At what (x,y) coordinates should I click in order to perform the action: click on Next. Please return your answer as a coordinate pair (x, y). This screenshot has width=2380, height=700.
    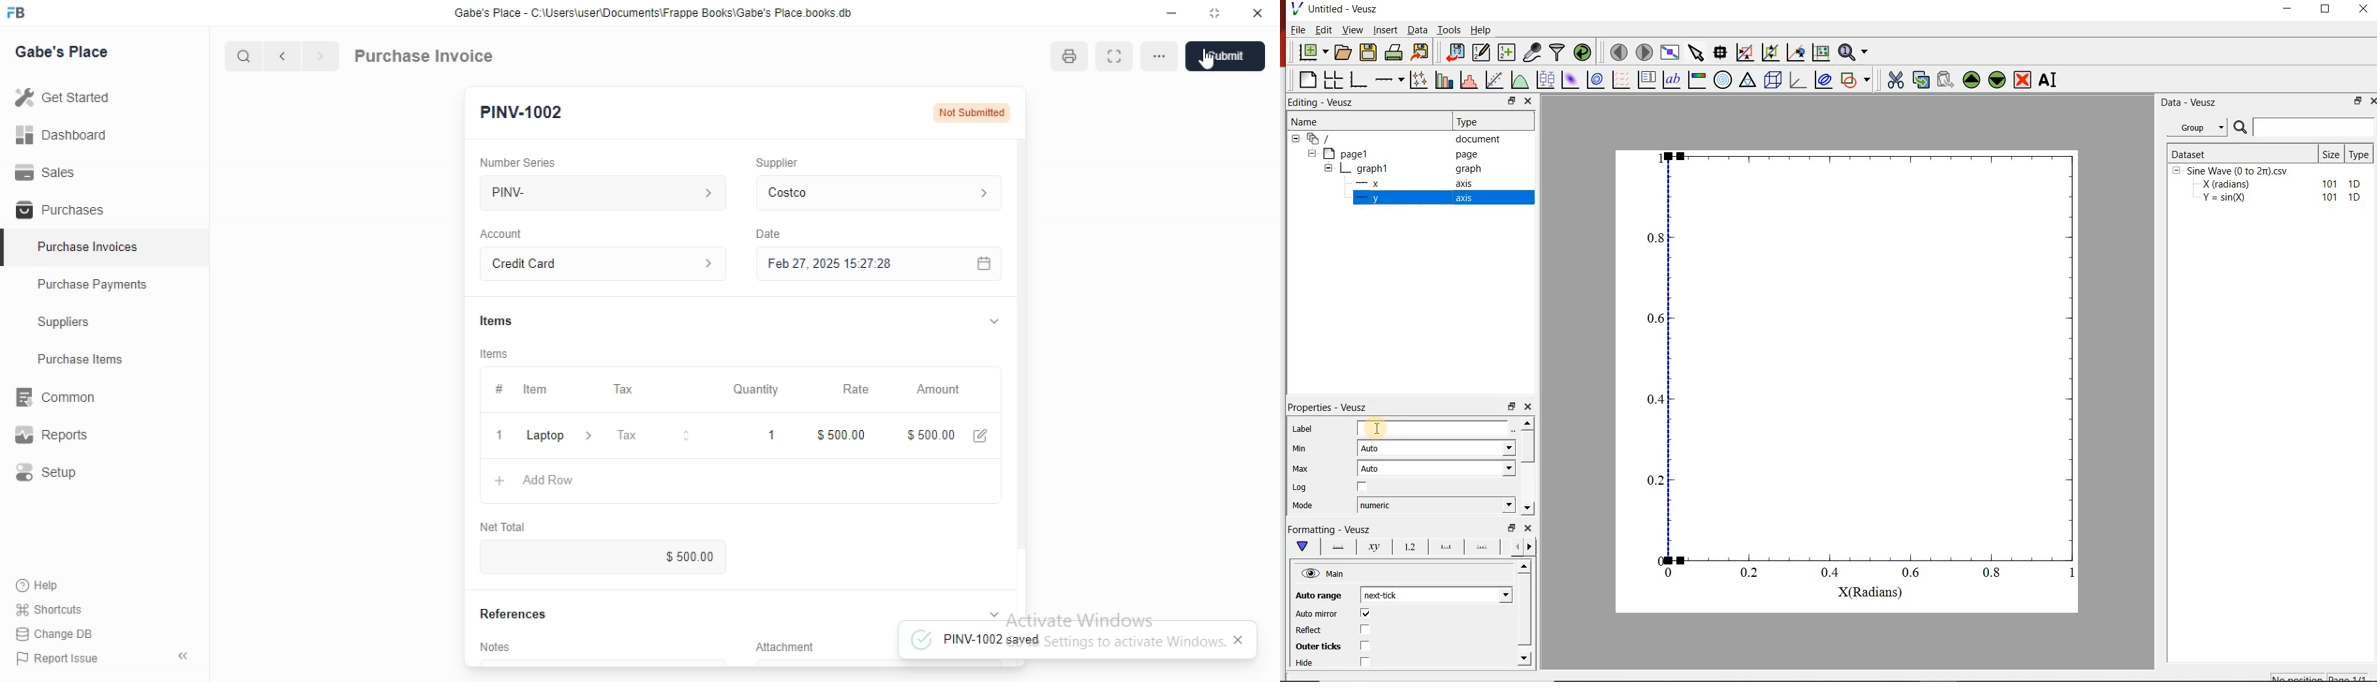
    Looking at the image, I should click on (322, 56).